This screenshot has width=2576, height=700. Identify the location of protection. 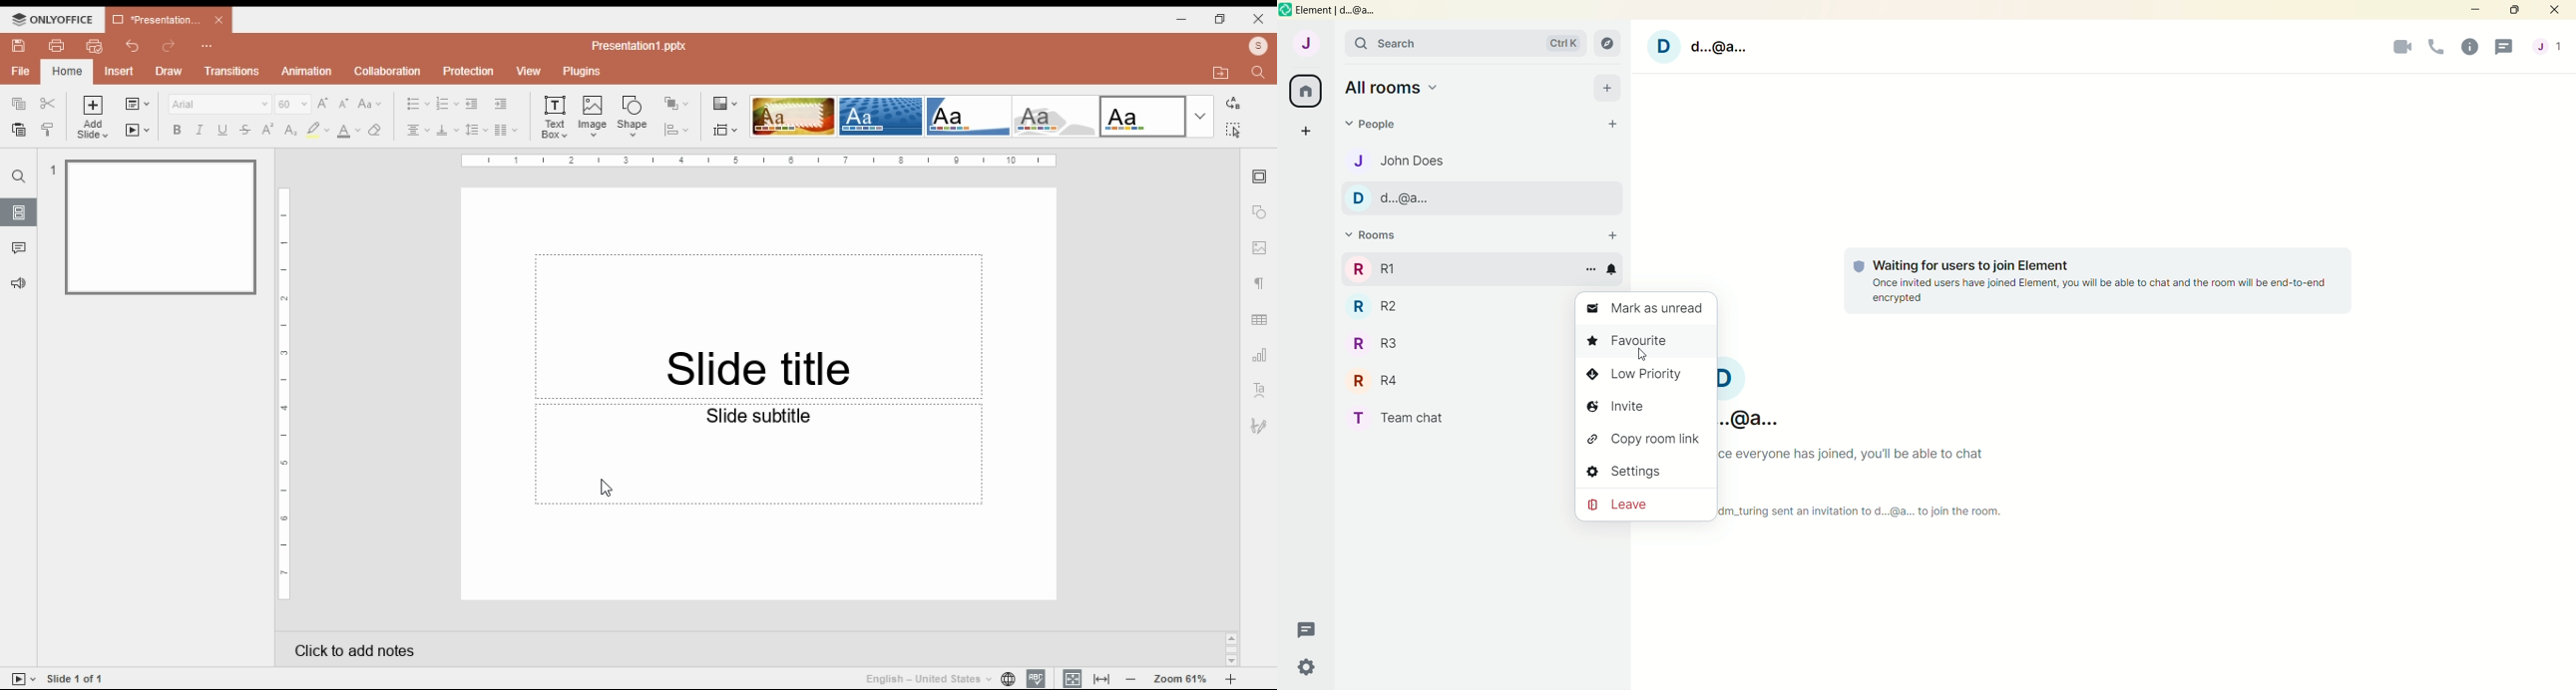
(468, 72).